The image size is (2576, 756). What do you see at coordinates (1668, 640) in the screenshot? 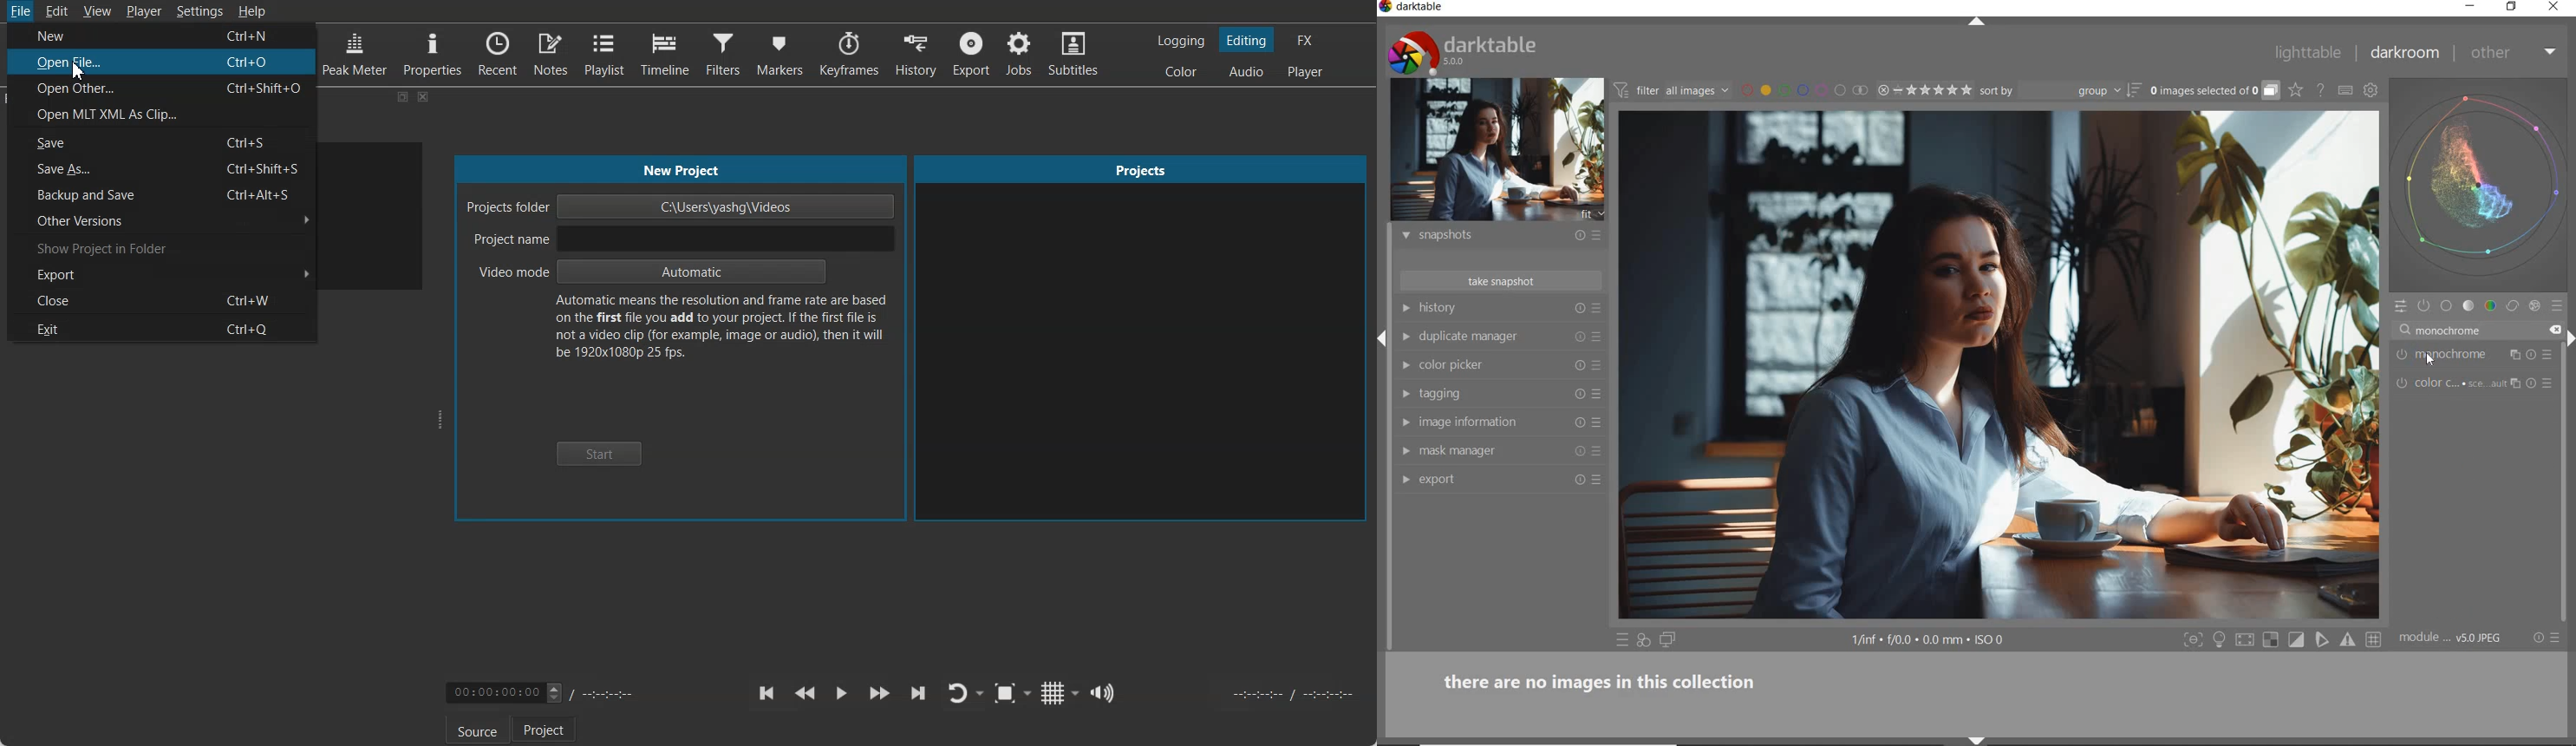
I see `display a second darkroom image window` at bounding box center [1668, 640].